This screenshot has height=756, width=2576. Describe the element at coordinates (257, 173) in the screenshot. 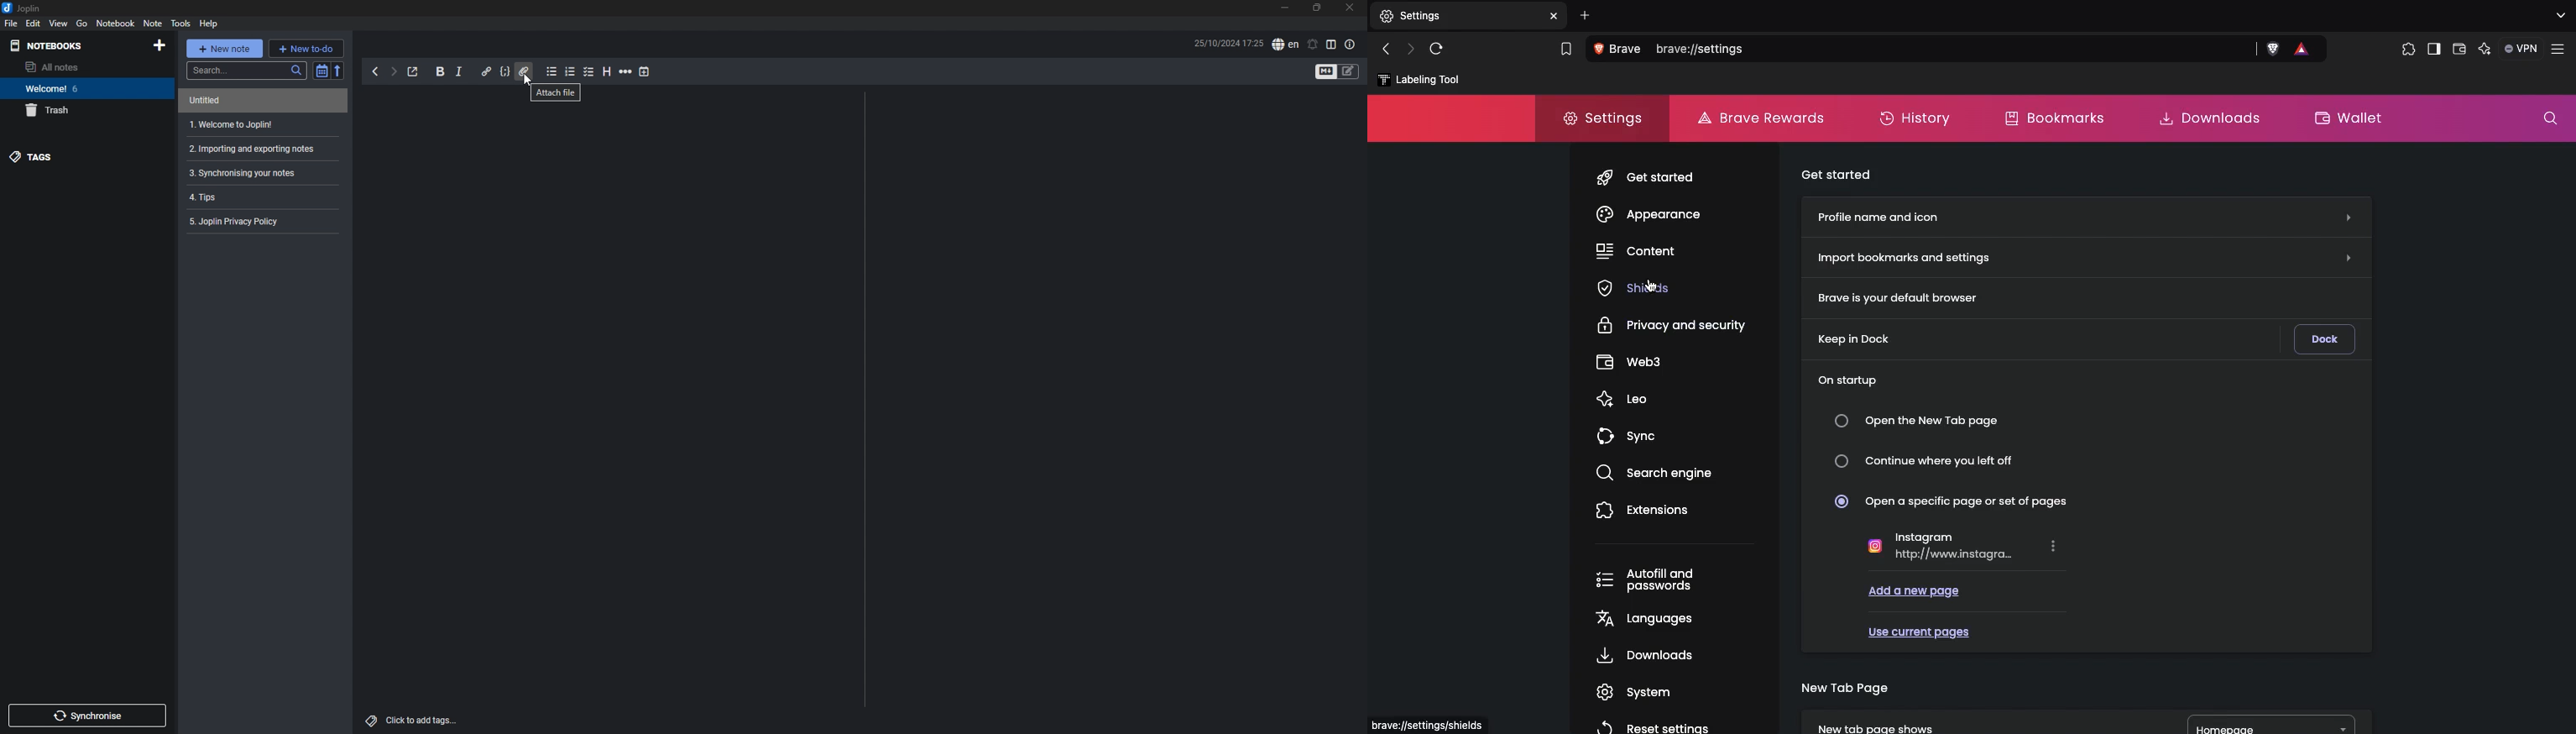

I see `3. Synchronishing notes` at that location.